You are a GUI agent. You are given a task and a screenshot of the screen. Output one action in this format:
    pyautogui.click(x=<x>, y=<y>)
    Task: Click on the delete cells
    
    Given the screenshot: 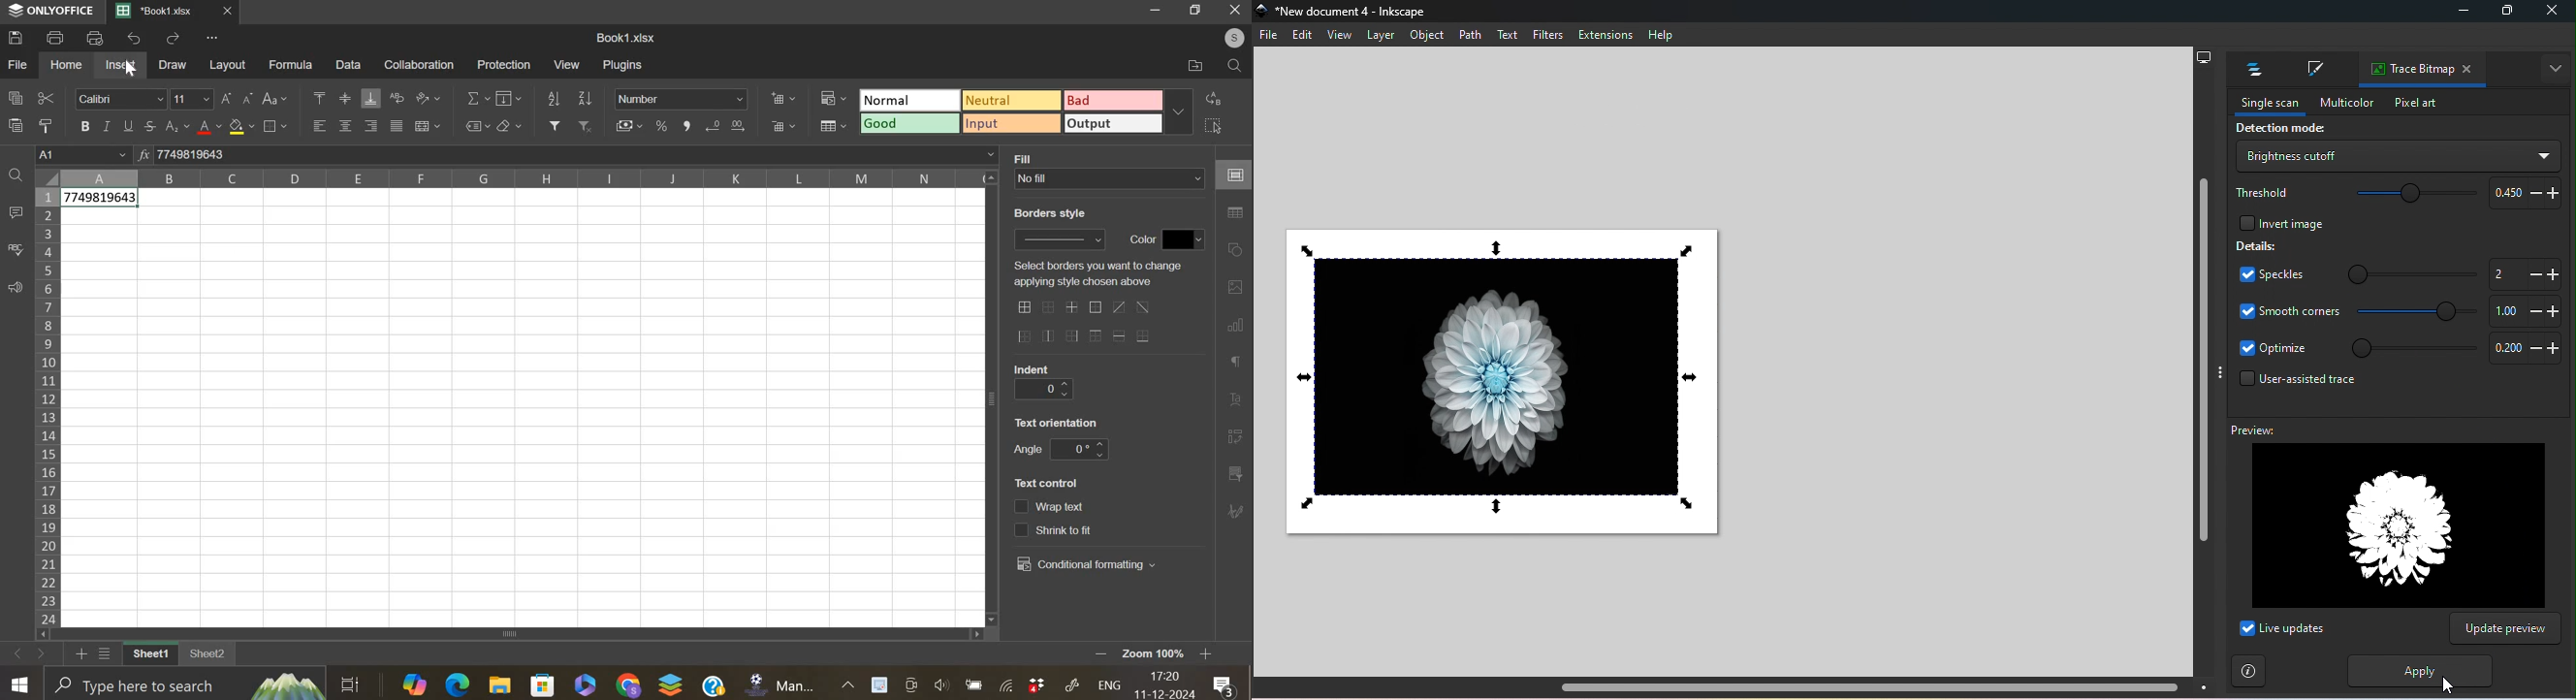 What is the action you would take?
    pyautogui.click(x=784, y=125)
    